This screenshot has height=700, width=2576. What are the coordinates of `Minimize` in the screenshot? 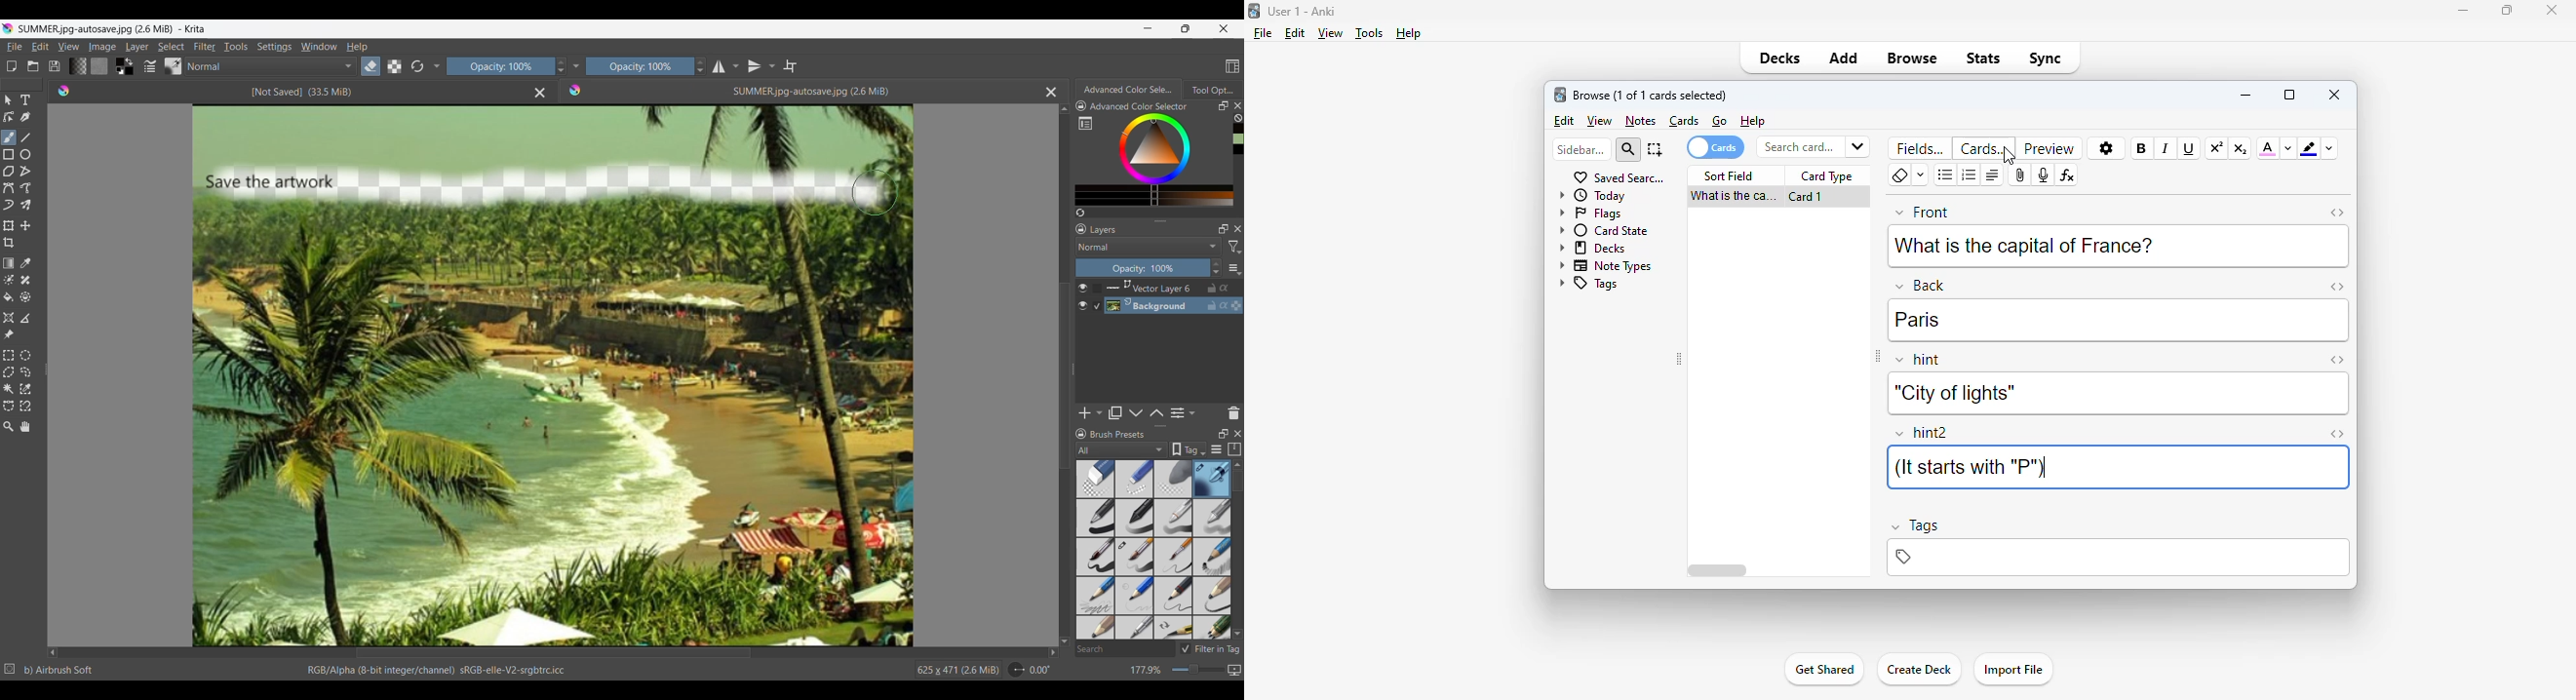 It's located at (1149, 29).